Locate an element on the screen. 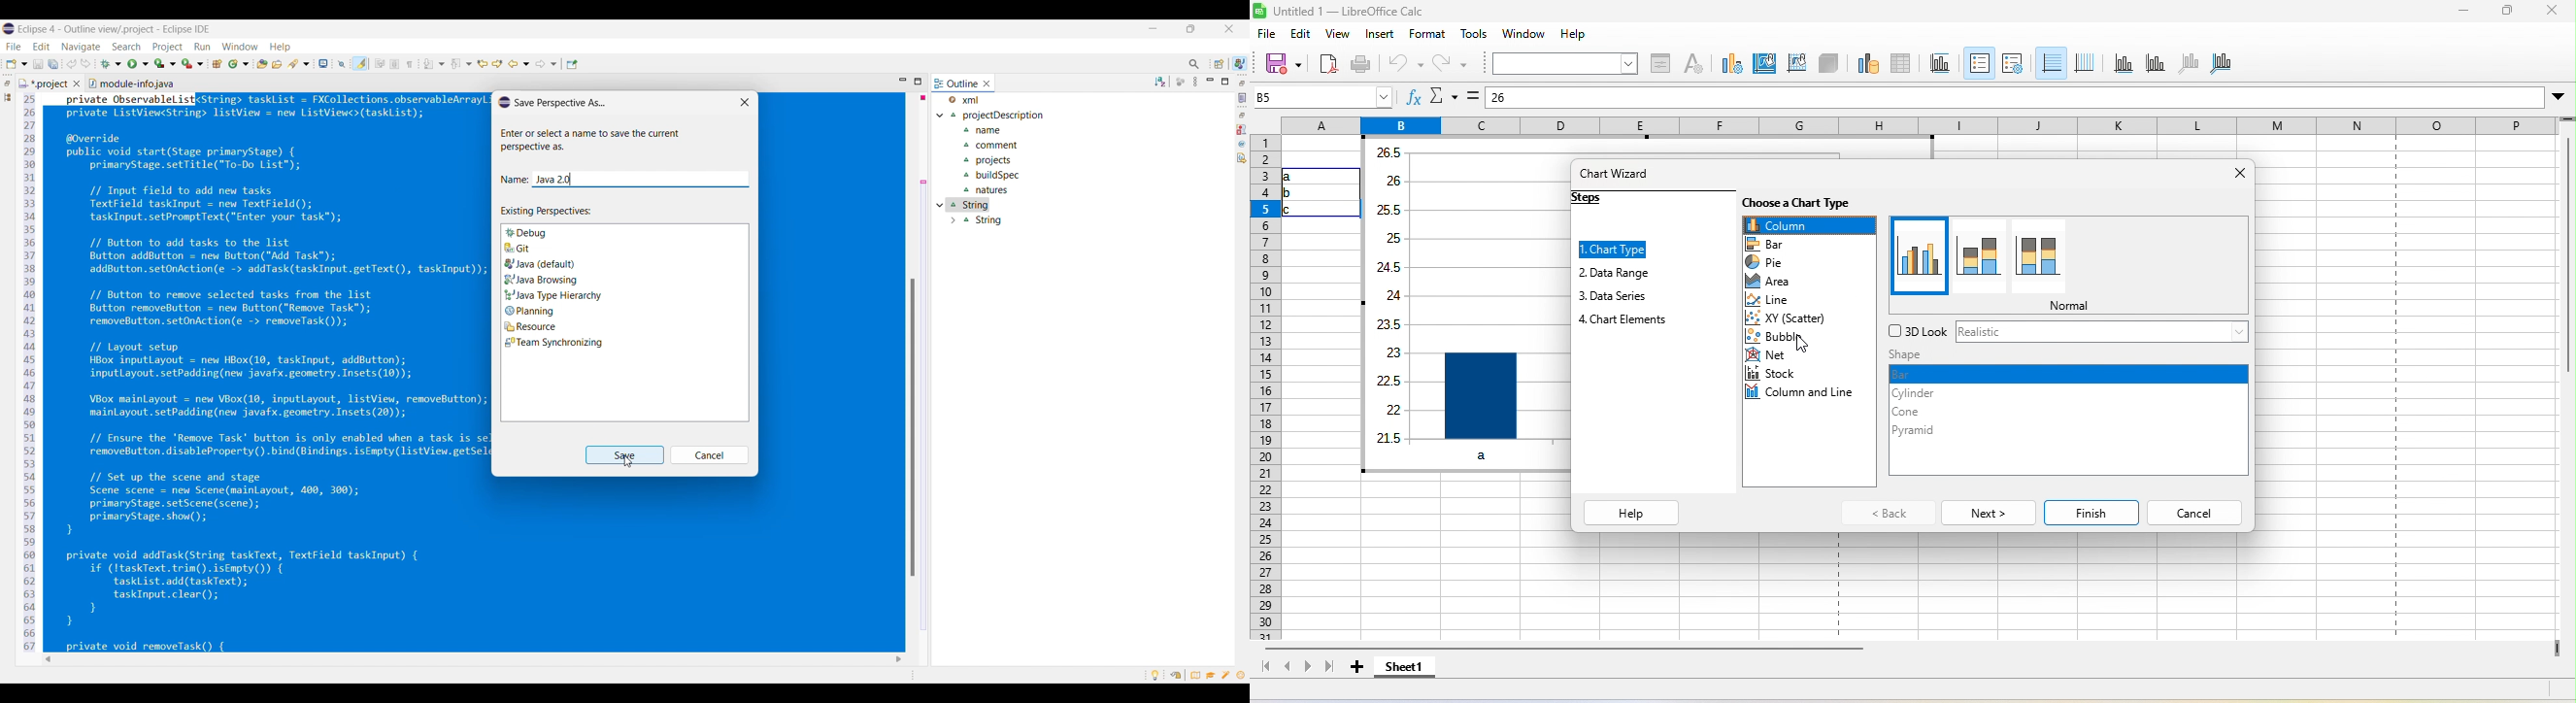  window is located at coordinates (1527, 34).